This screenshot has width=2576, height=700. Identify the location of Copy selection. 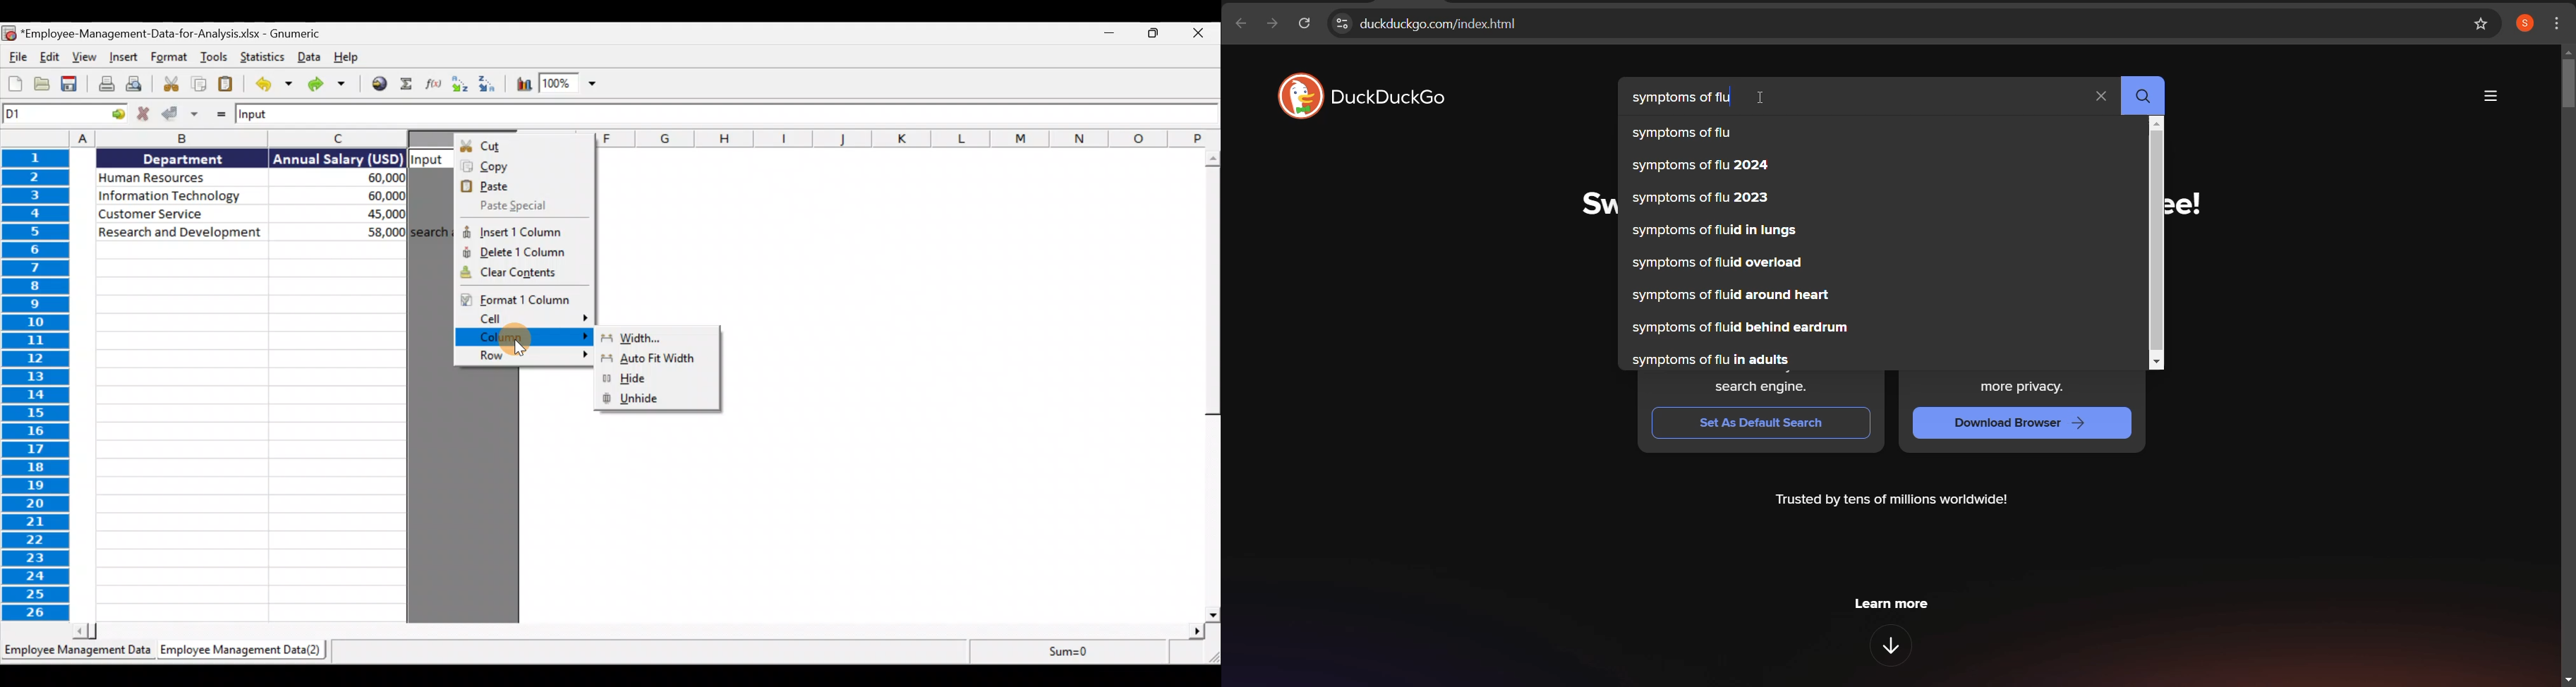
(201, 84).